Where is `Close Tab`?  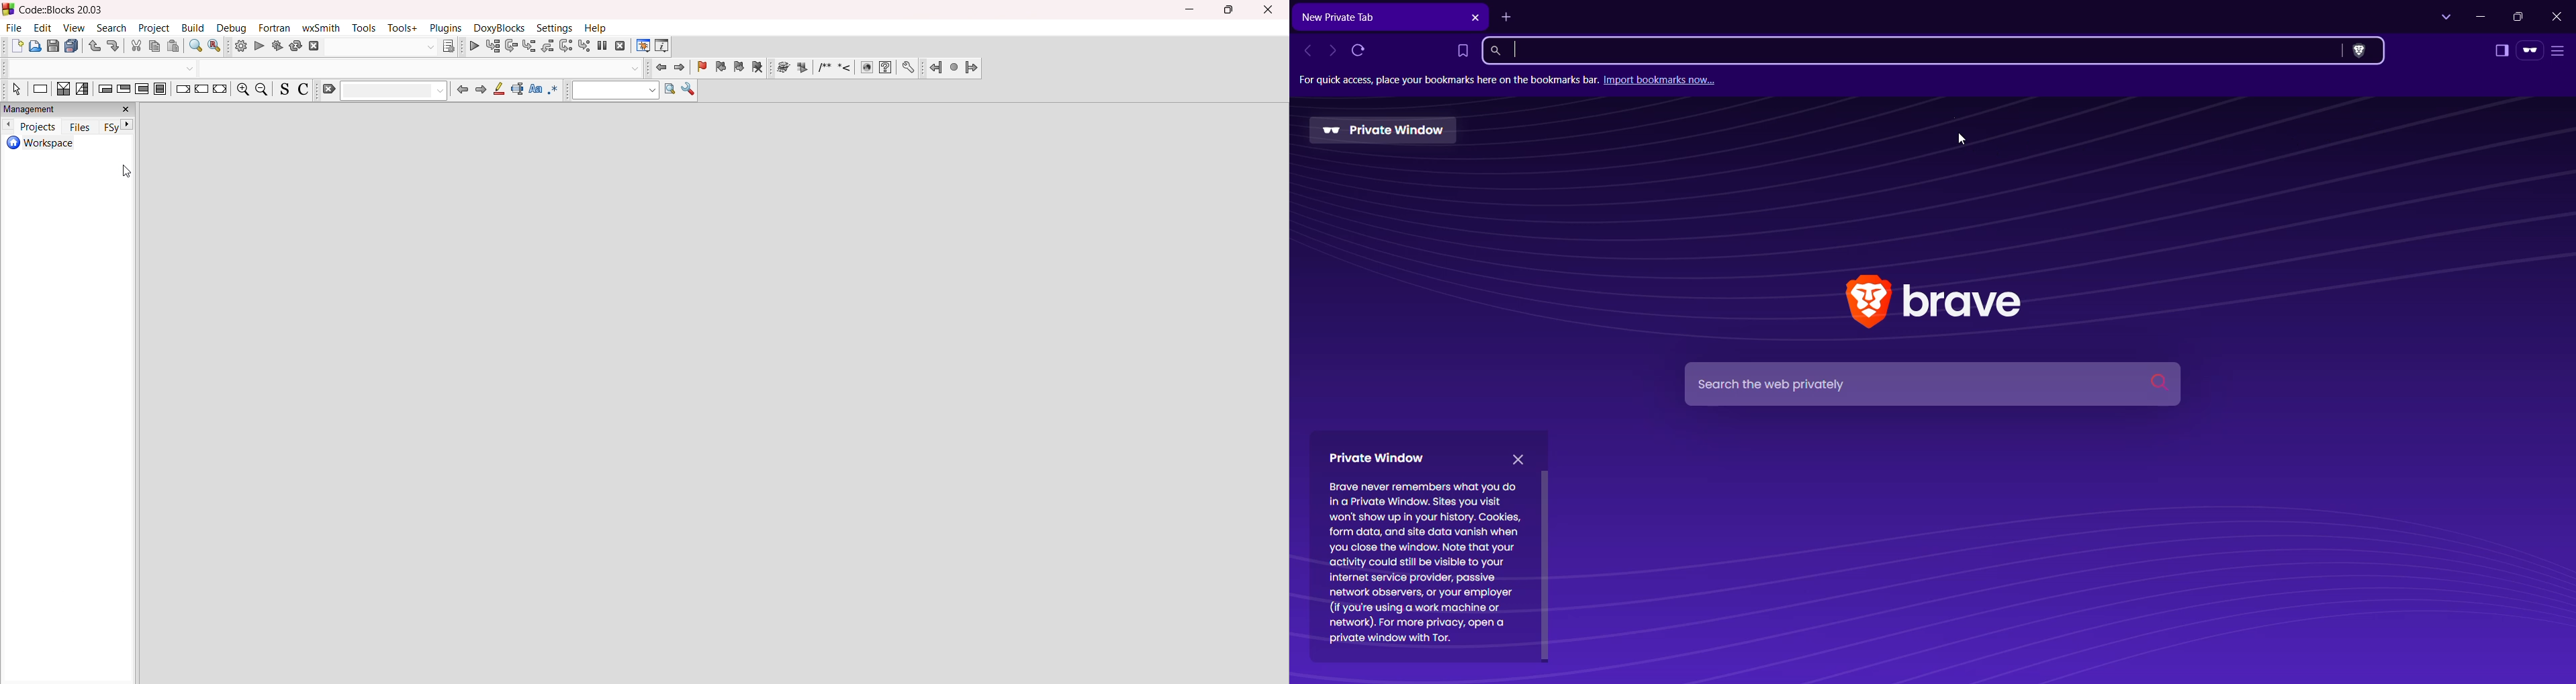 Close Tab is located at coordinates (1471, 17).